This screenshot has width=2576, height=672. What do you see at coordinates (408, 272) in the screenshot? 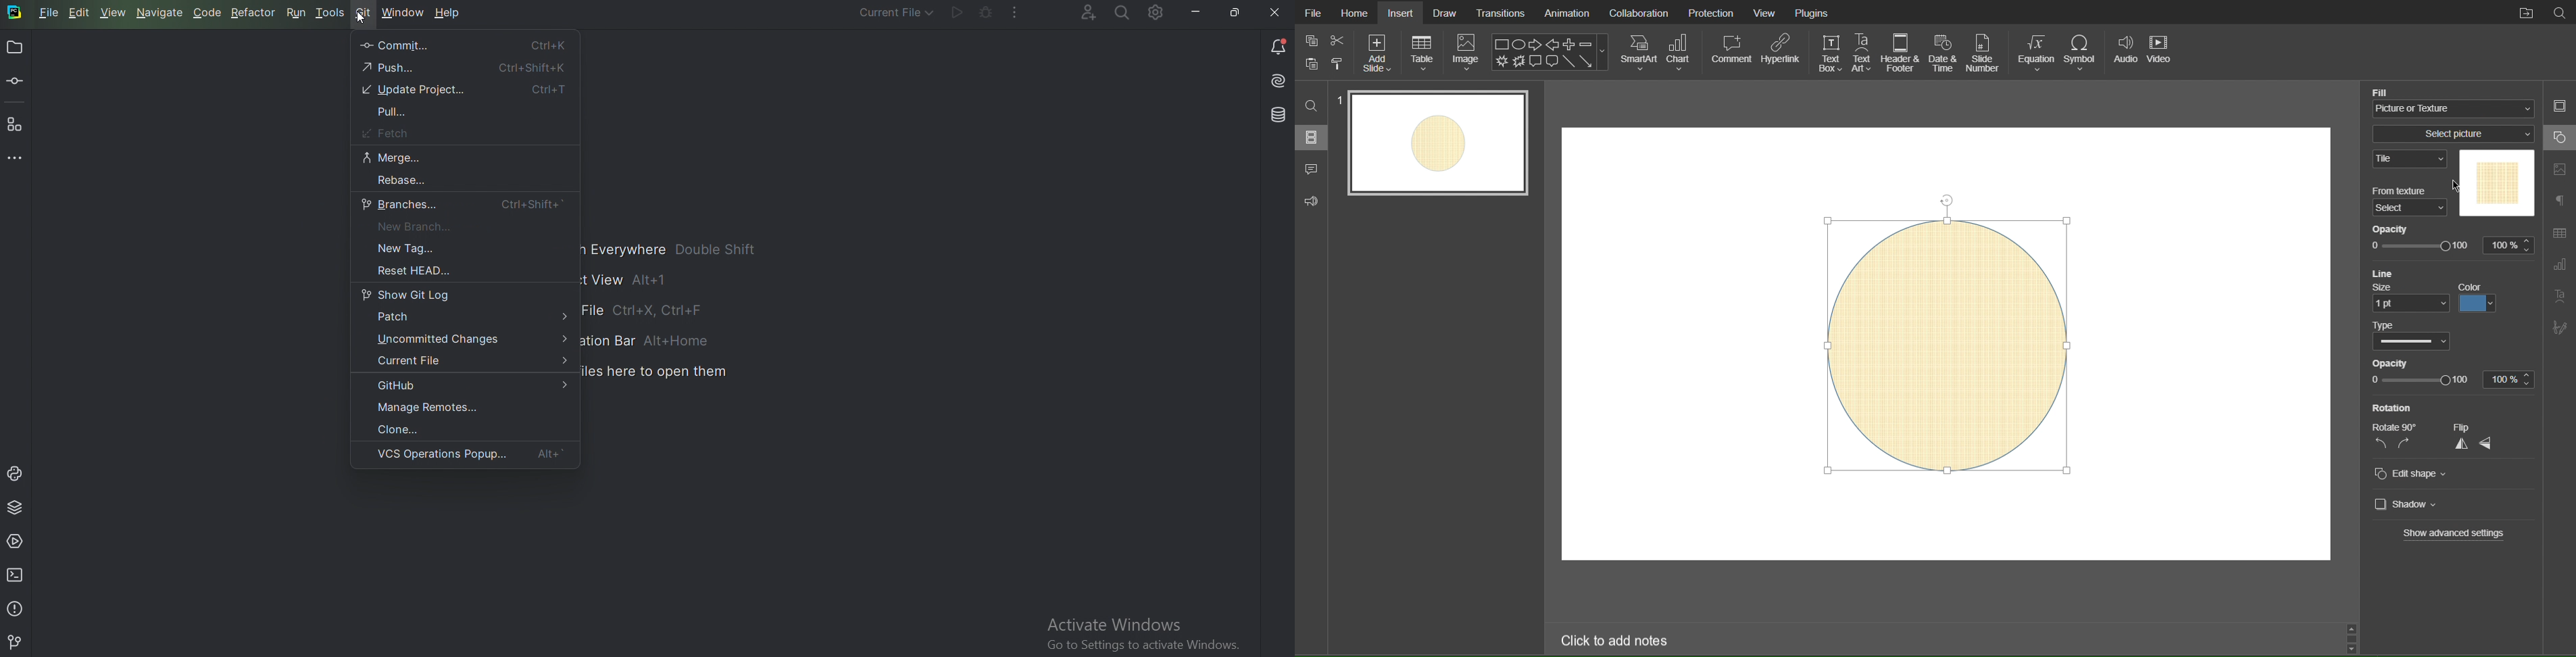
I see `Reset HEAD` at bounding box center [408, 272].